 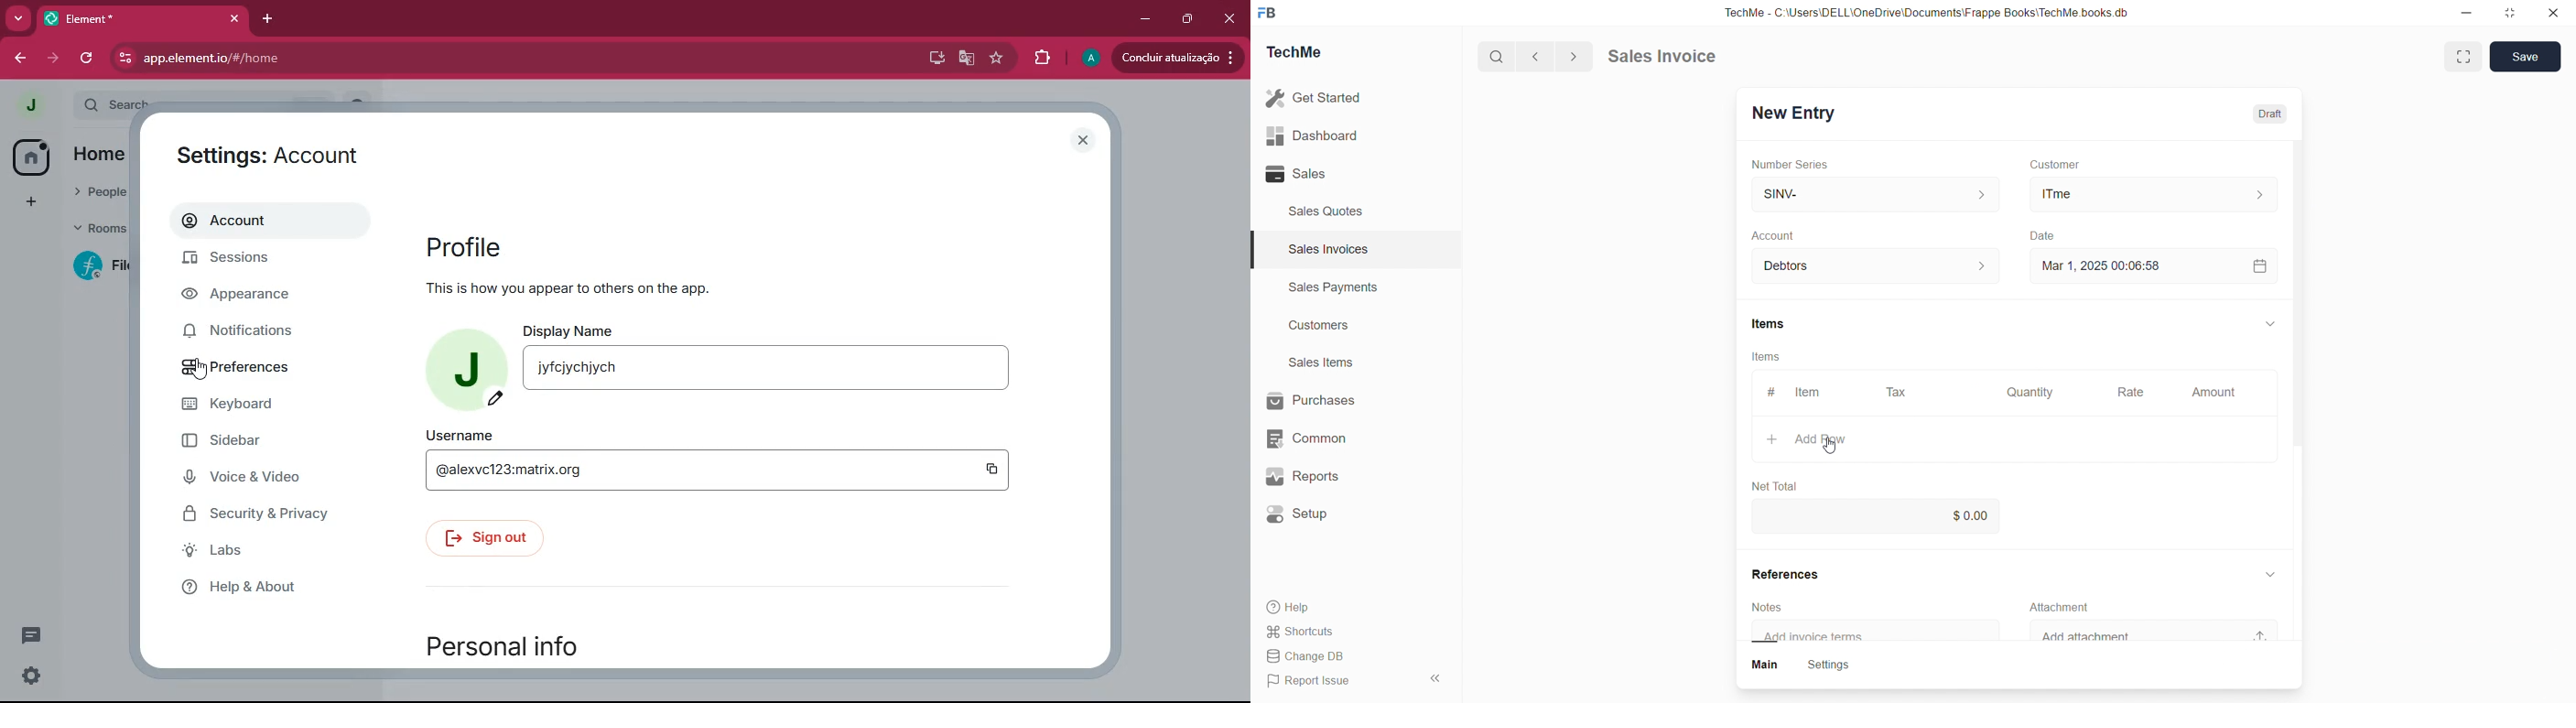 What do you see at coordinates (1783, 482) in the screenshot?
I see `Net Total` at bounding box center [1783, 482].